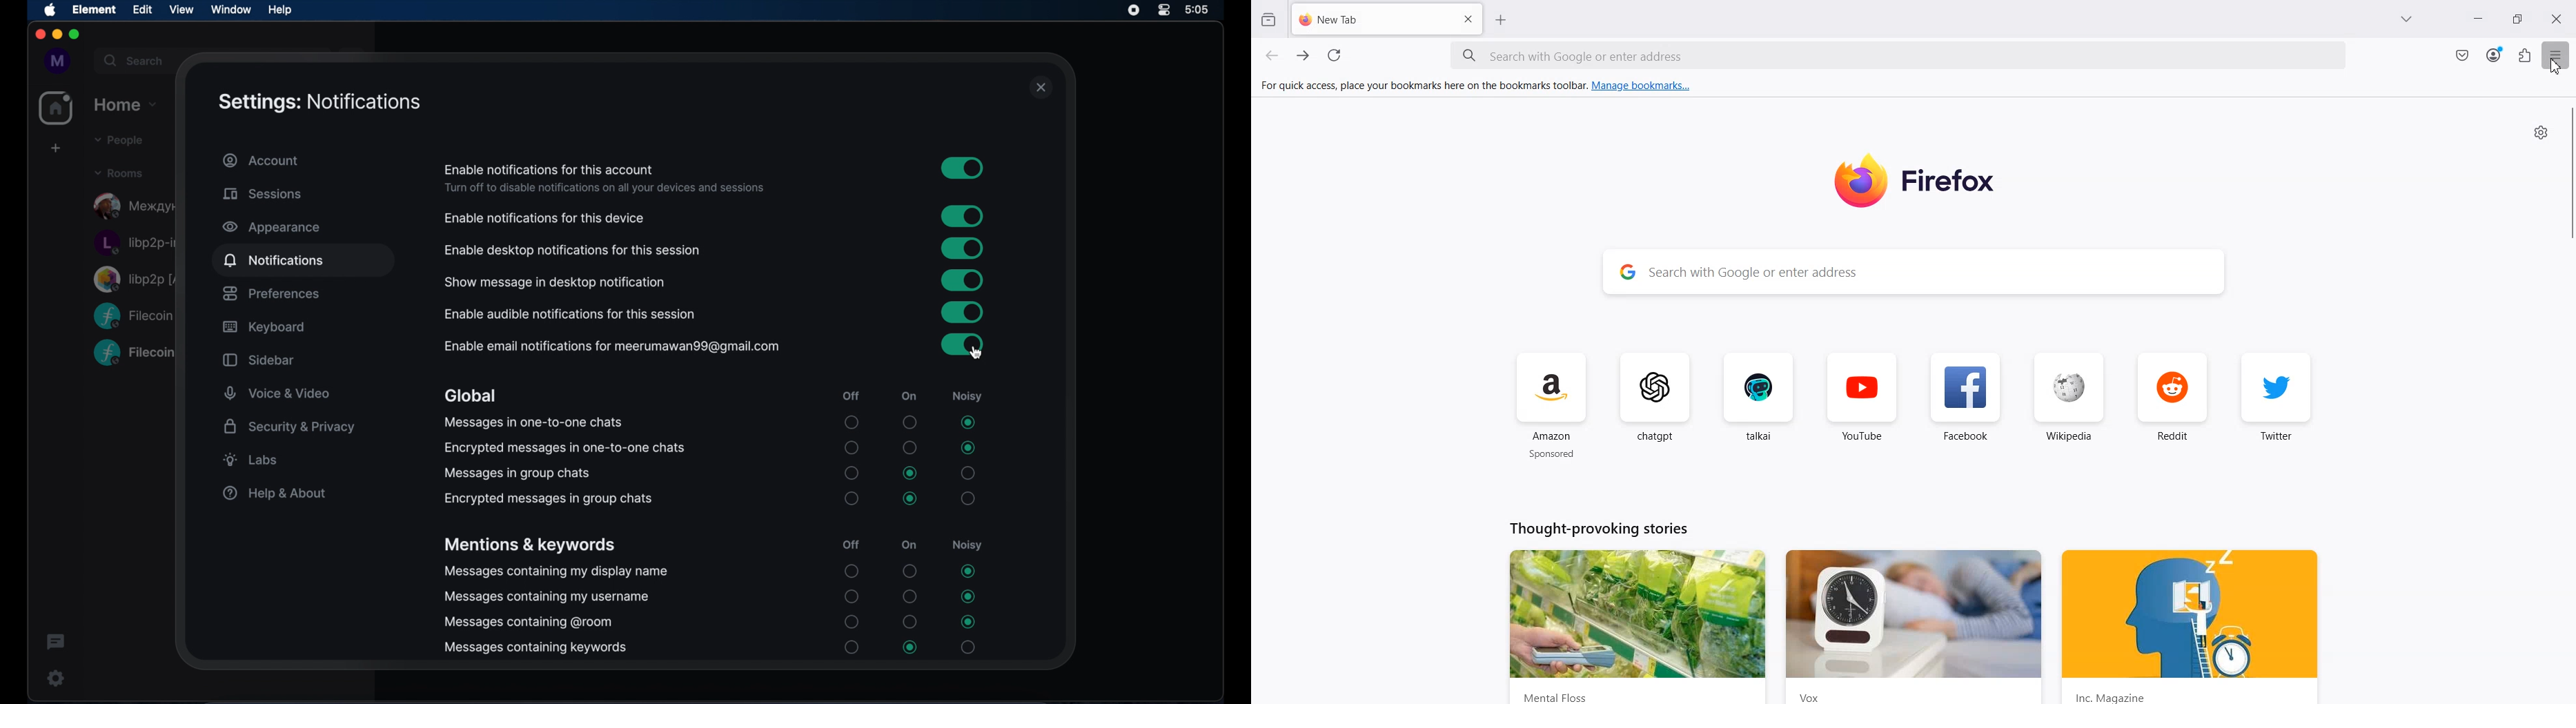  I want to click on DropDown Box, so click(2410, 19).